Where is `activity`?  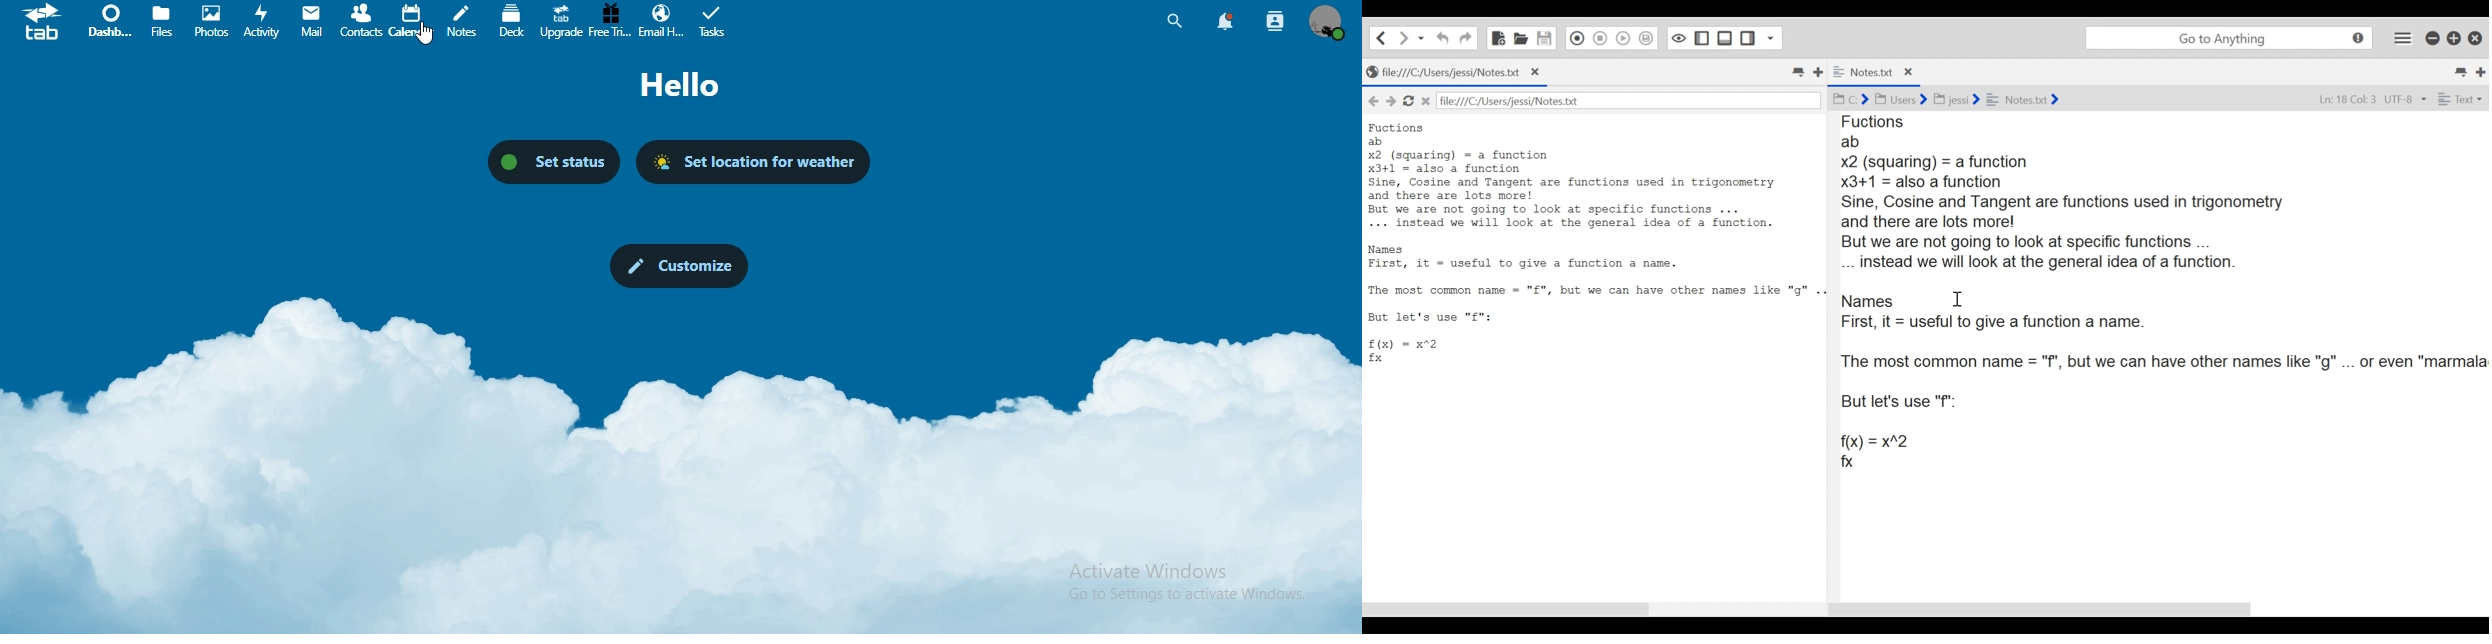
activity is located at coordinates (264, 24).